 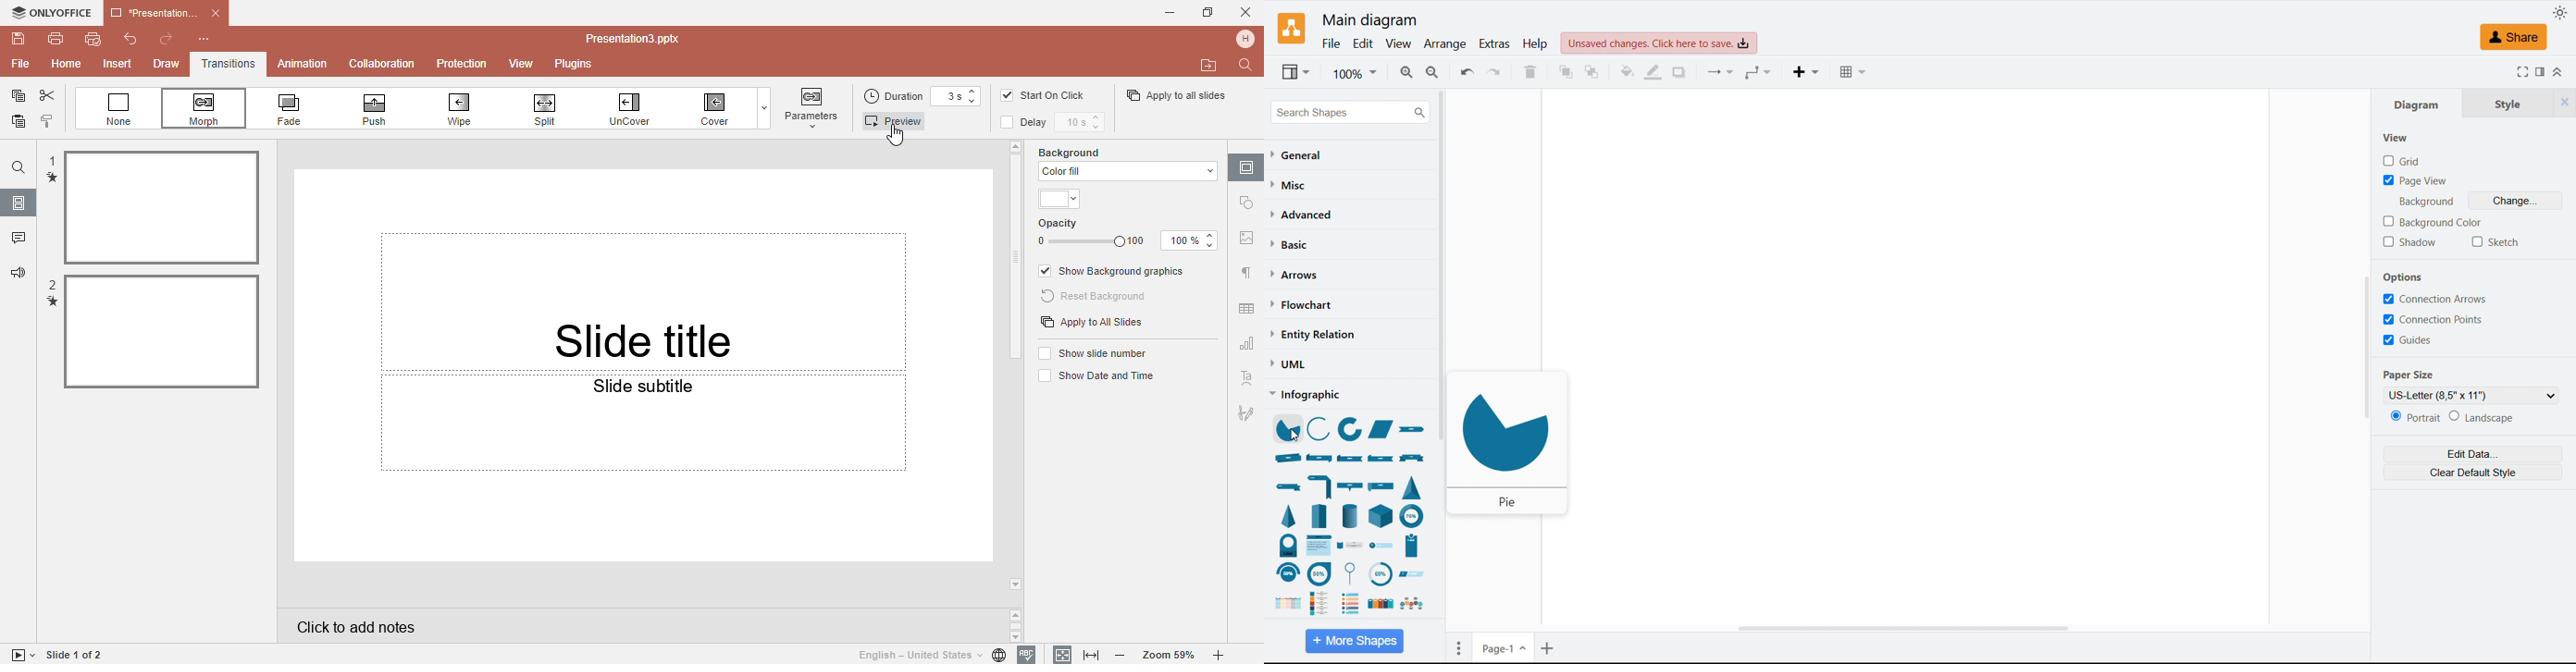 What do you see at coordinates (2437, 299) in the screenshot?
I see `connection arrows ` at bounding box center [2437, 299].